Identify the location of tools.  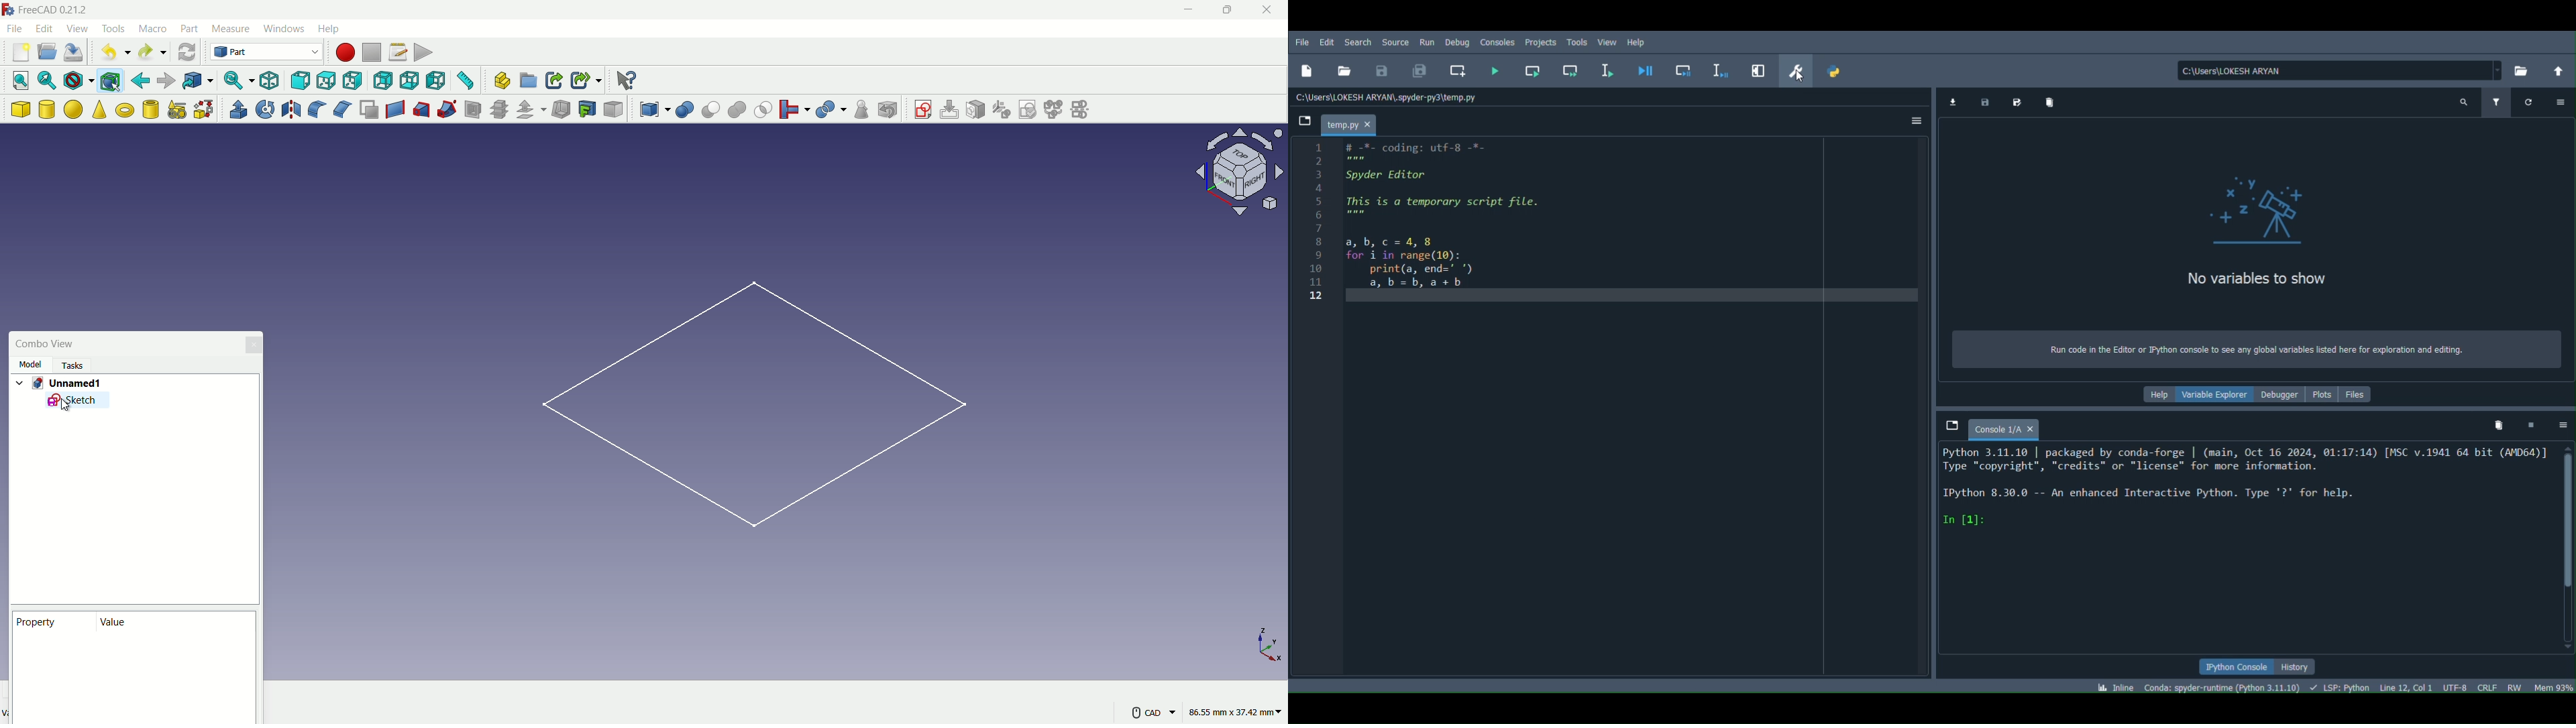
(113, 29).